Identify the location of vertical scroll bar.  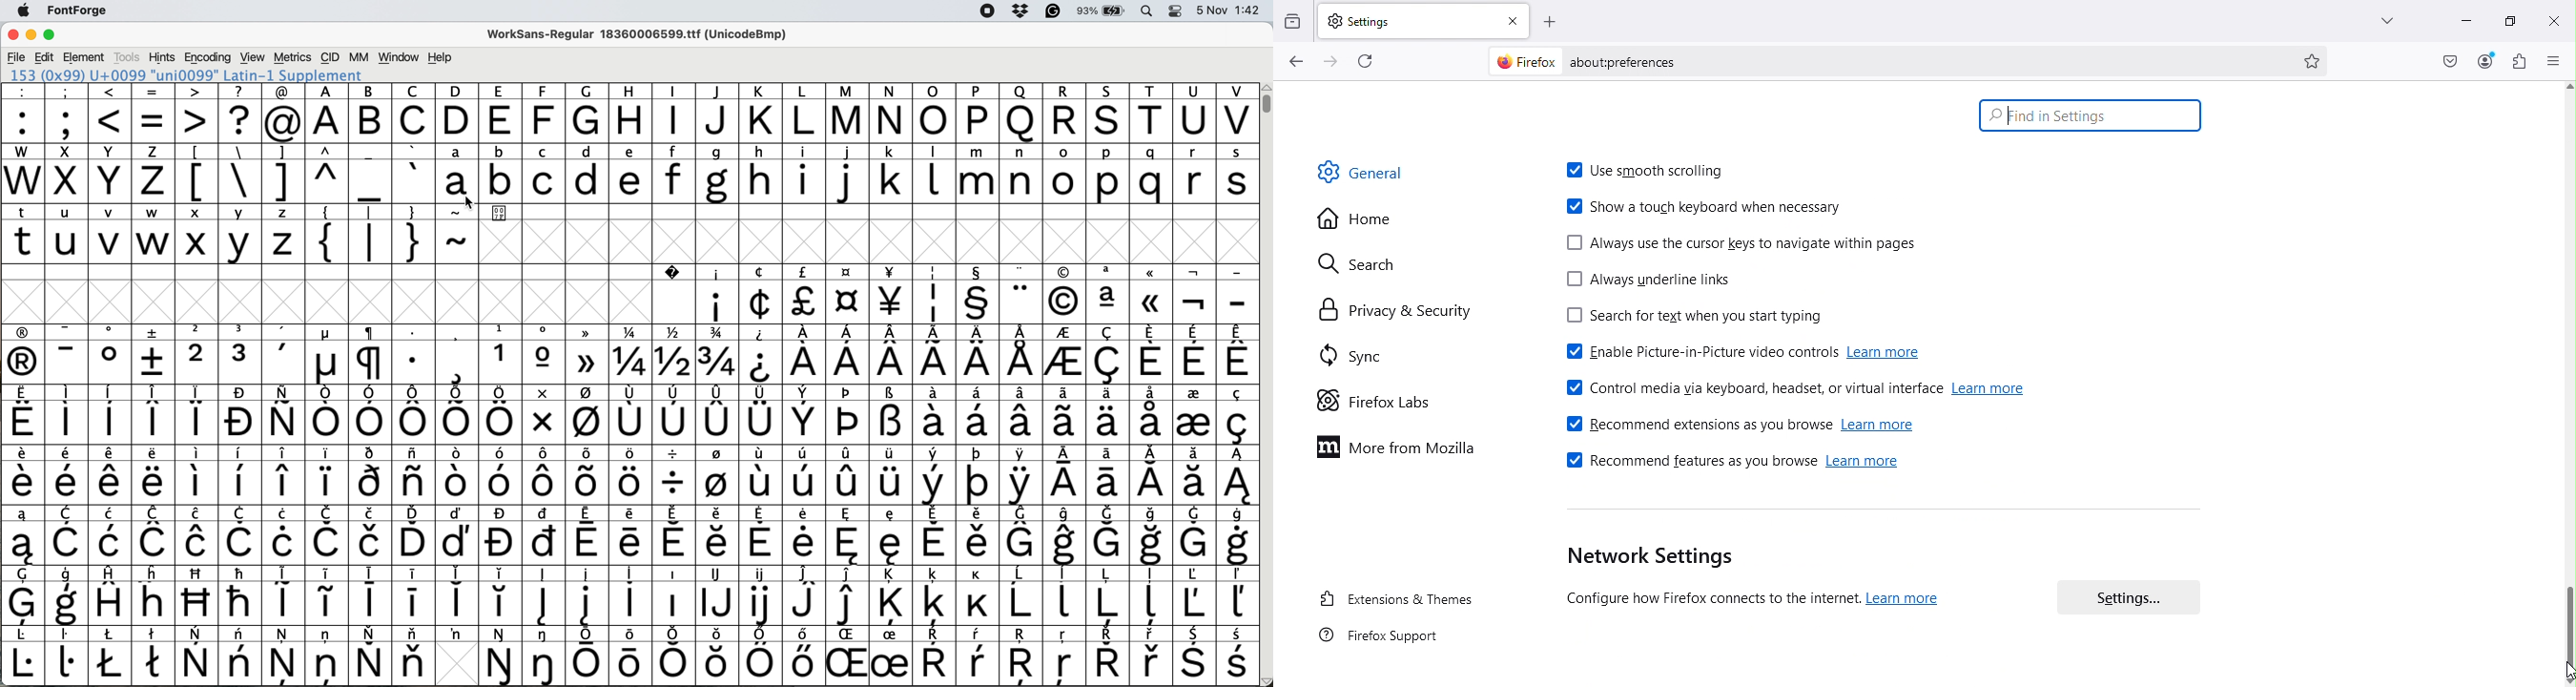
(1266, 99).